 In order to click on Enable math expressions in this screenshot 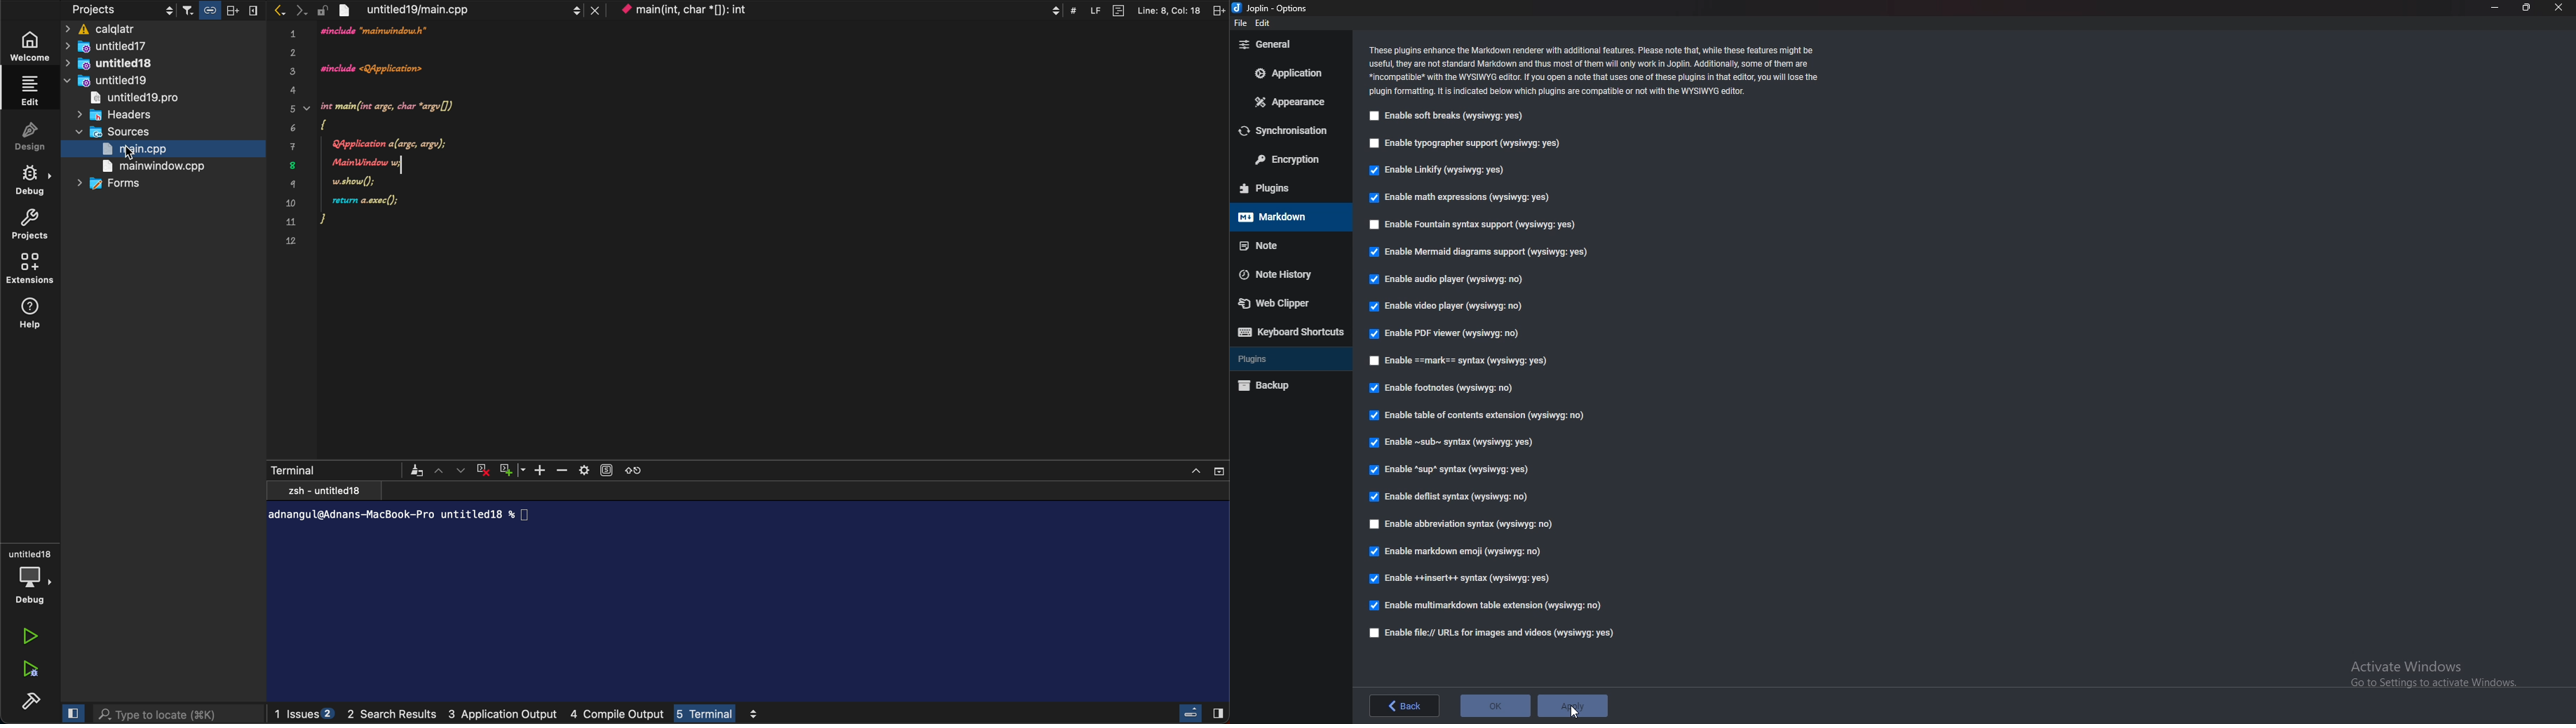, I will do `click(1467, 196)`.